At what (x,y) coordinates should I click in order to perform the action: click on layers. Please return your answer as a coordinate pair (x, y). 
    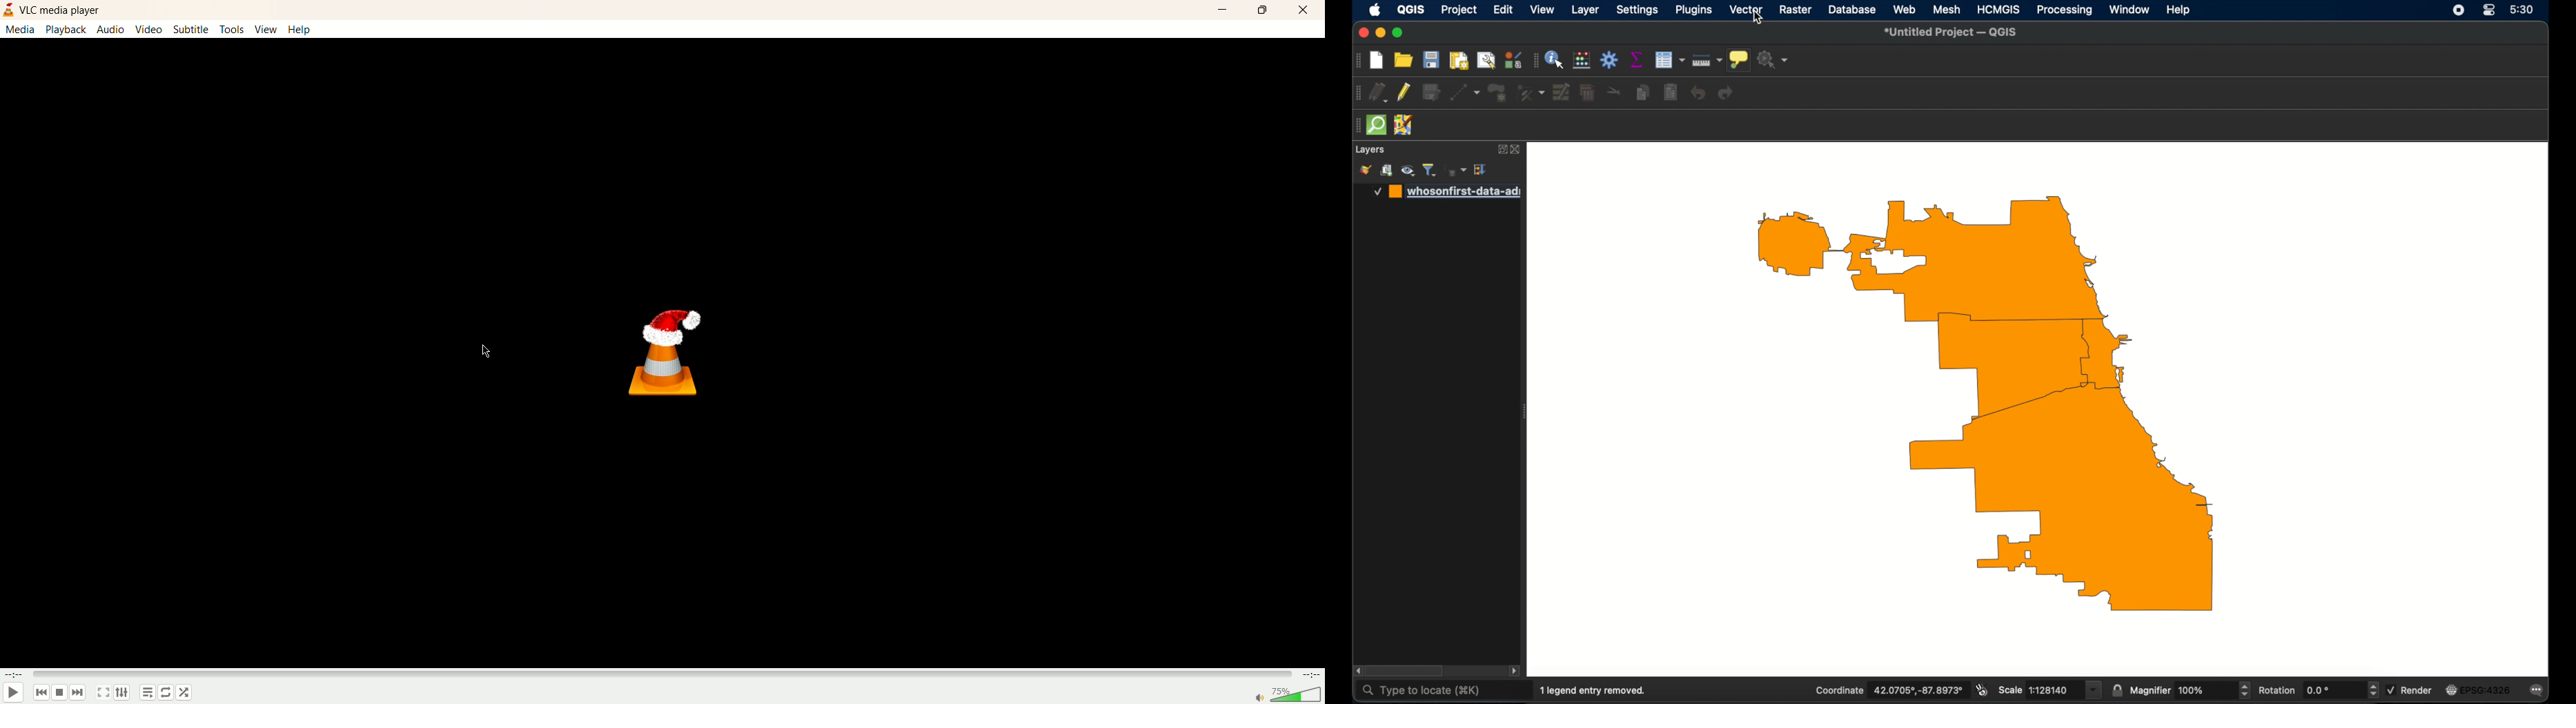
    Looking at the image, I should click on (1370, 150).